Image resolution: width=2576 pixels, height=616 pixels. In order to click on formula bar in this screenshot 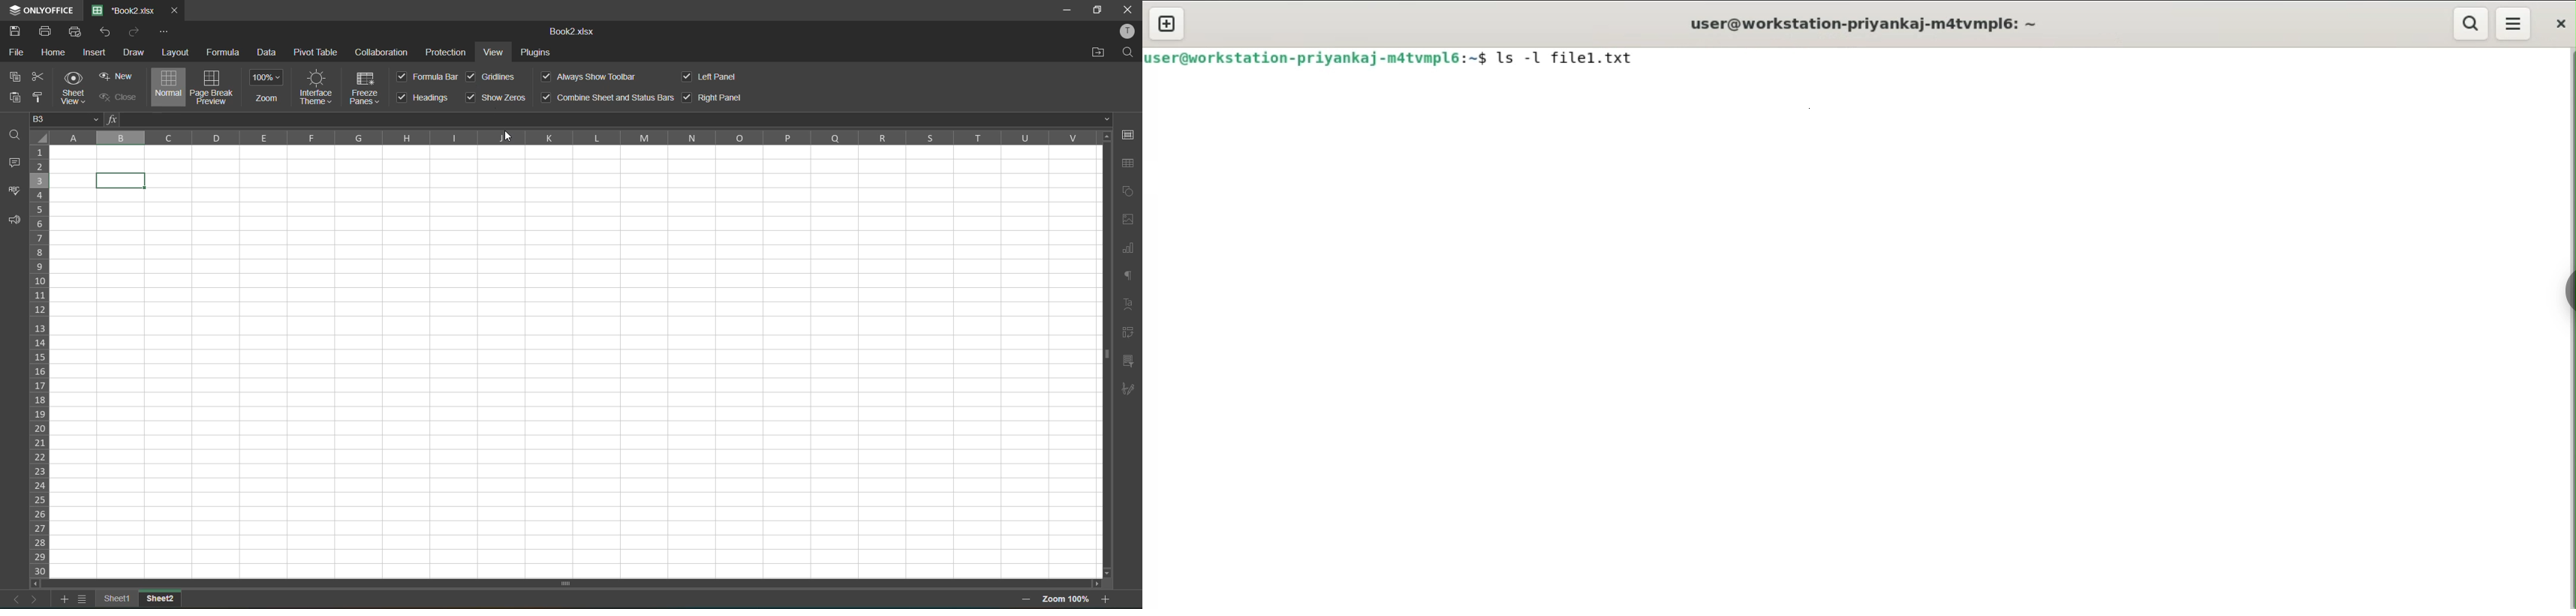, I will do `click(429, 77)`.